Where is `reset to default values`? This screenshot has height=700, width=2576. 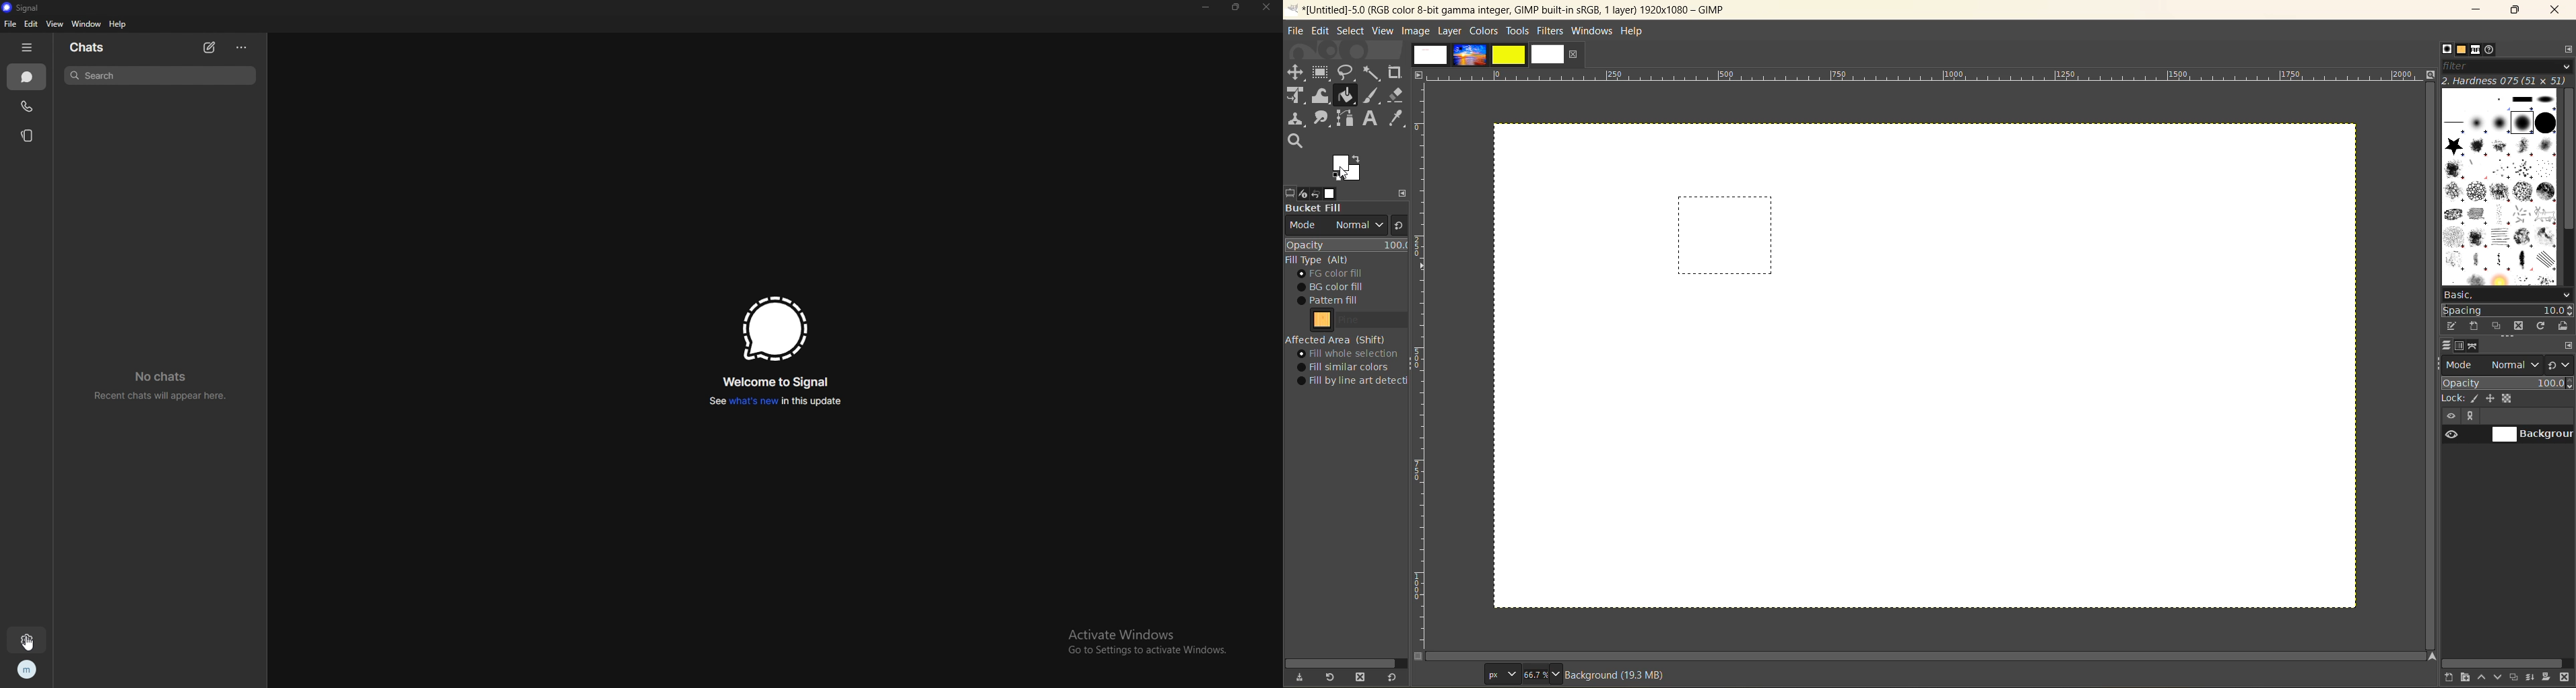
reset to default values is located at coordinates (1394, 678).